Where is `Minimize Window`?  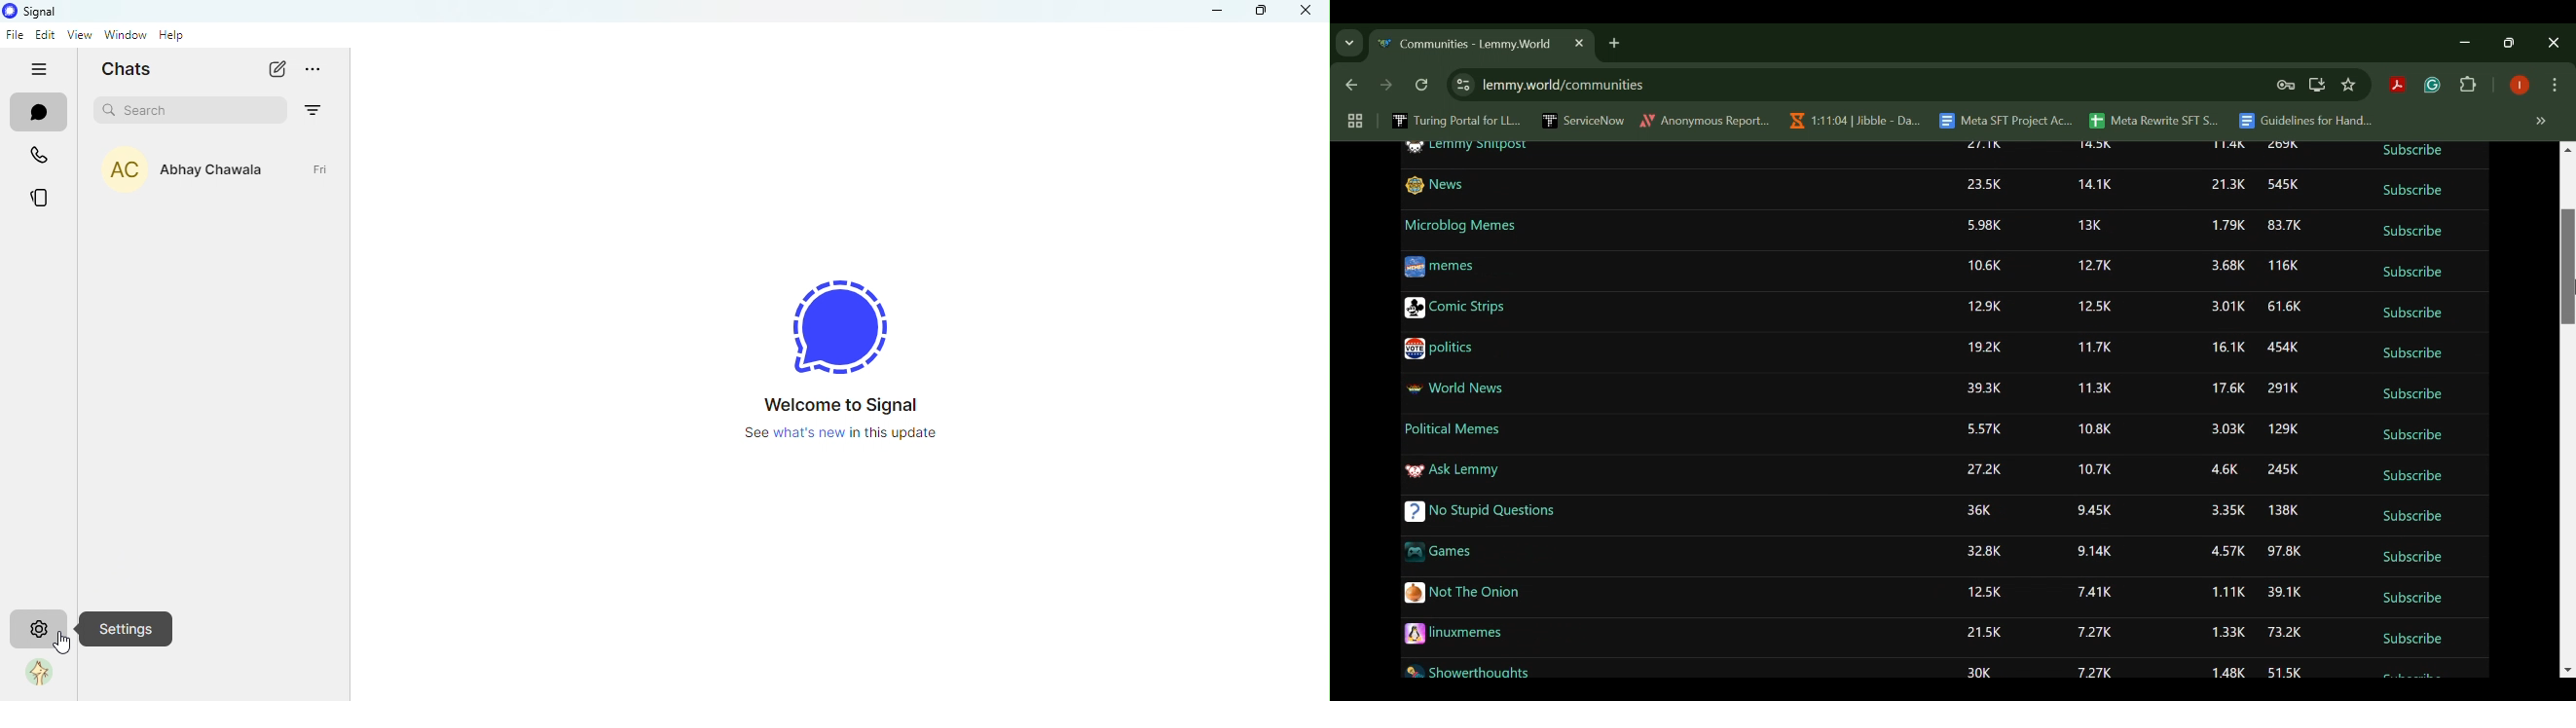 Minimize Window is located at coordinates (2512, 42).